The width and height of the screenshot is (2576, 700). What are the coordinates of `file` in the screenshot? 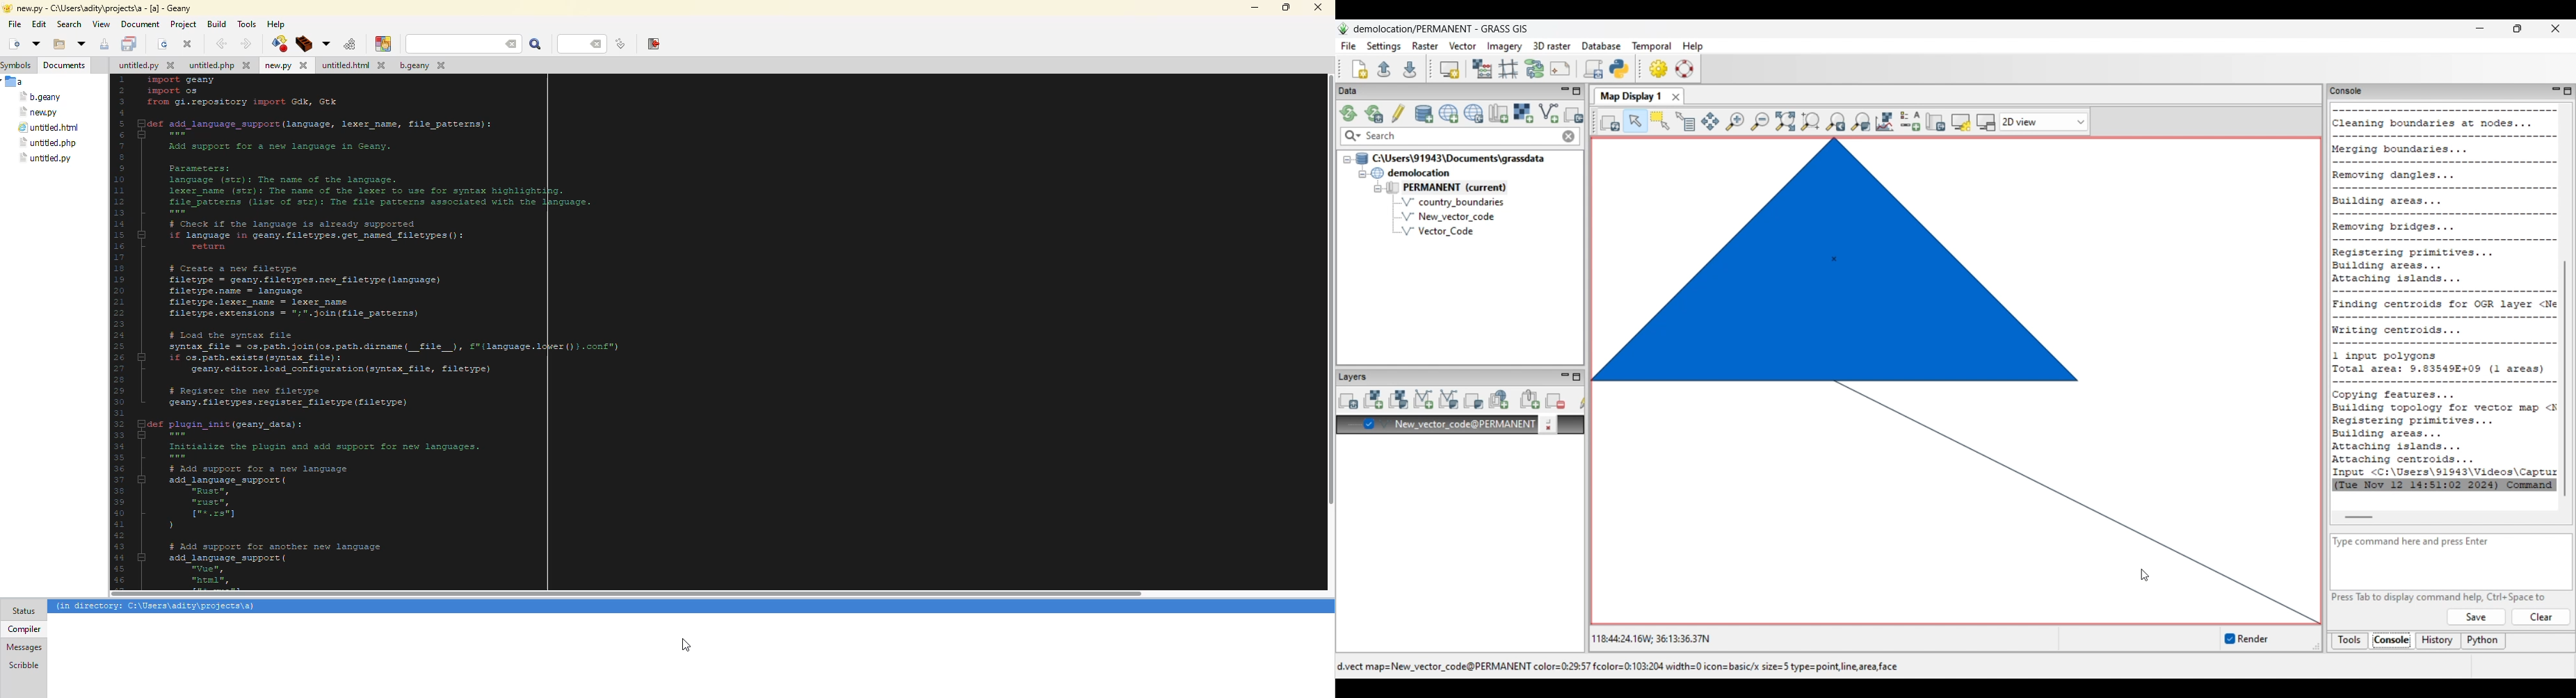 It's located at (351, 65).